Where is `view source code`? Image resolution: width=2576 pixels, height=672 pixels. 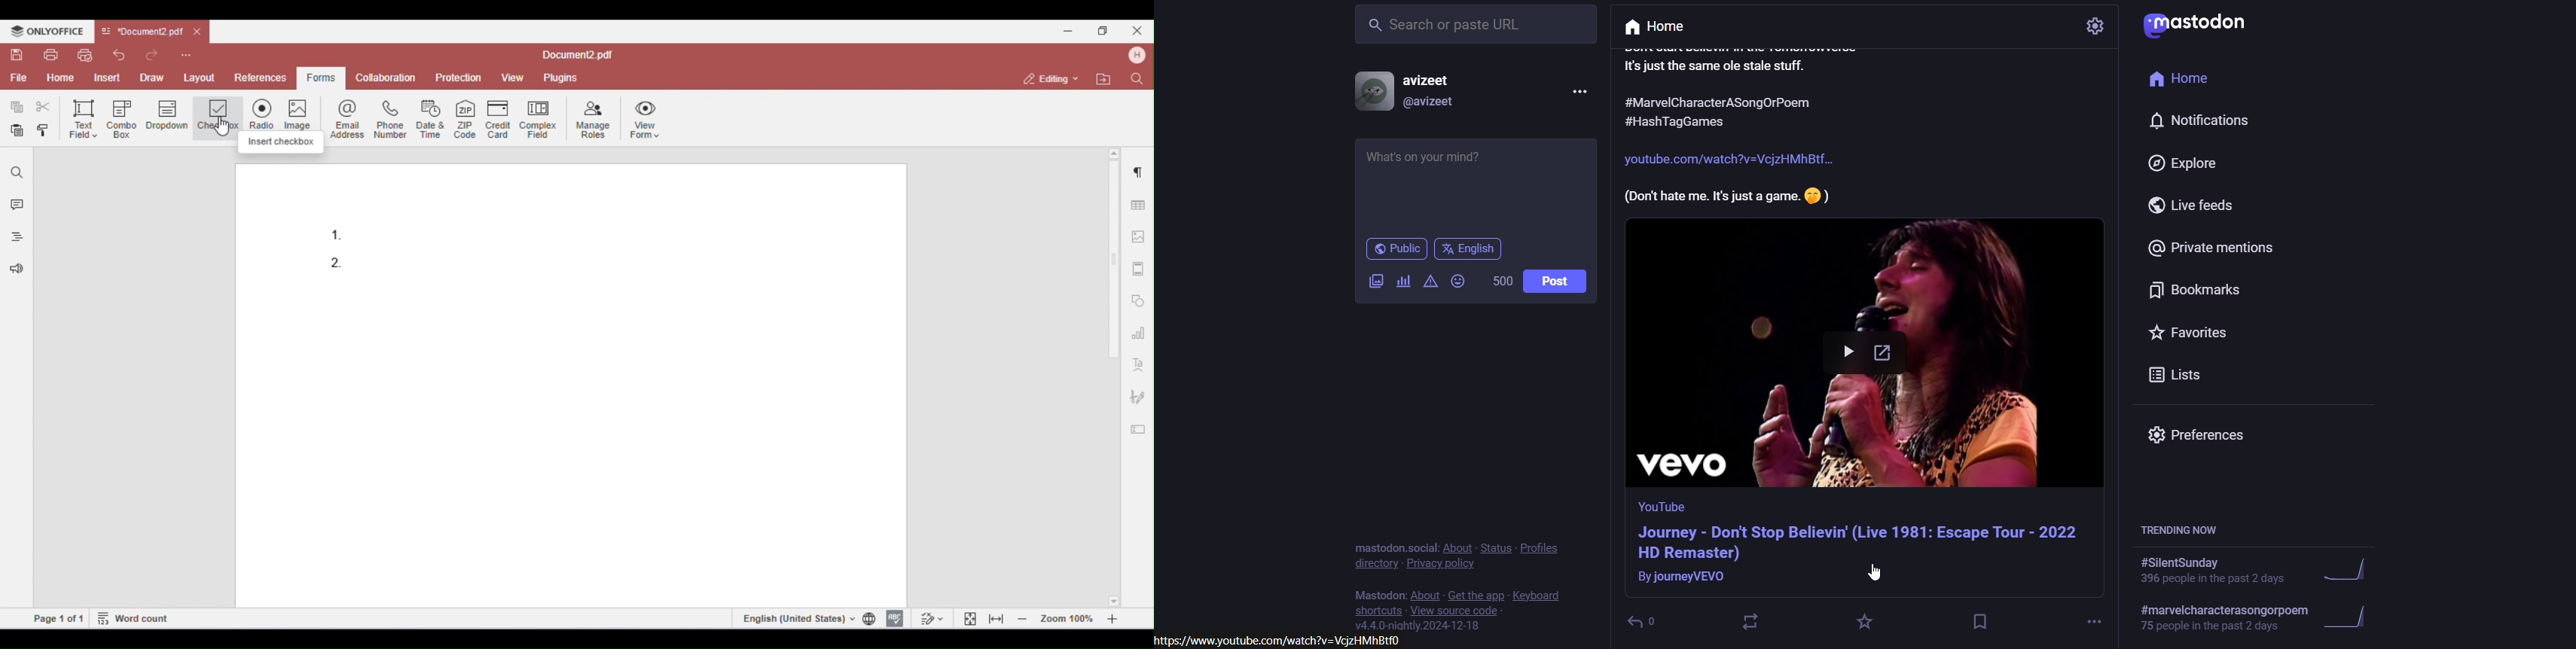 view source code is located at coordinates (1455, 611).